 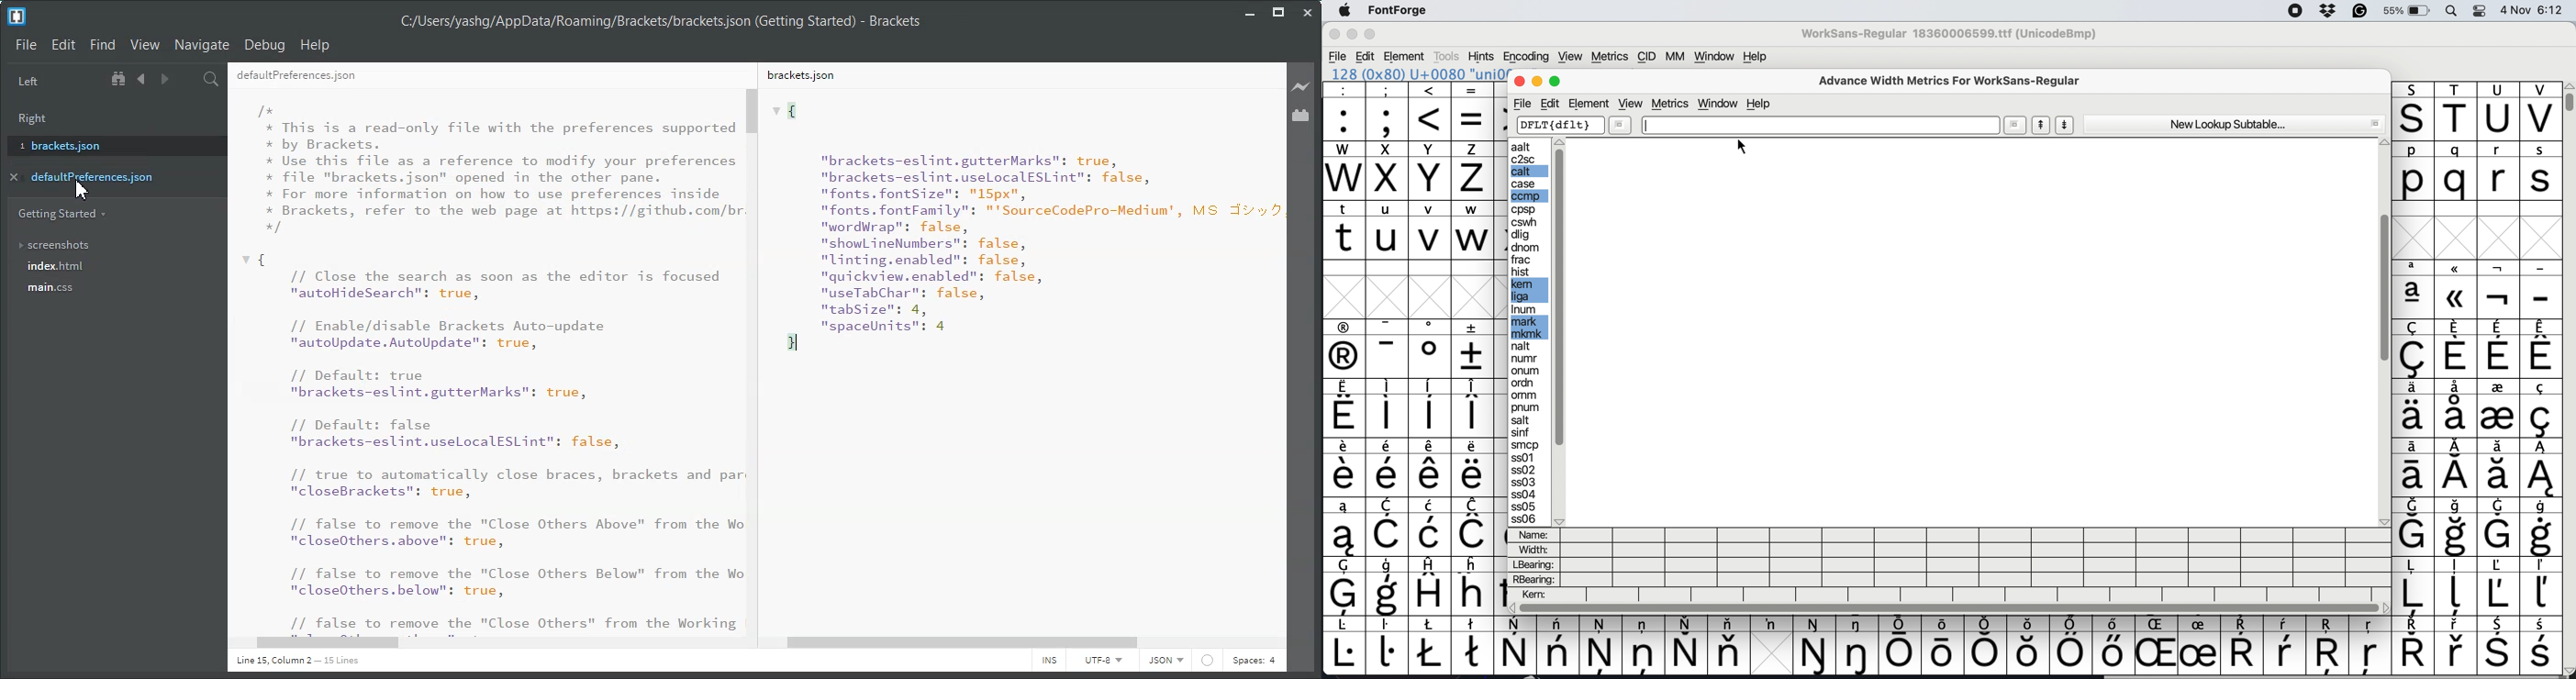 I want to click on lowercase letters, so click(x=1416, y=209).